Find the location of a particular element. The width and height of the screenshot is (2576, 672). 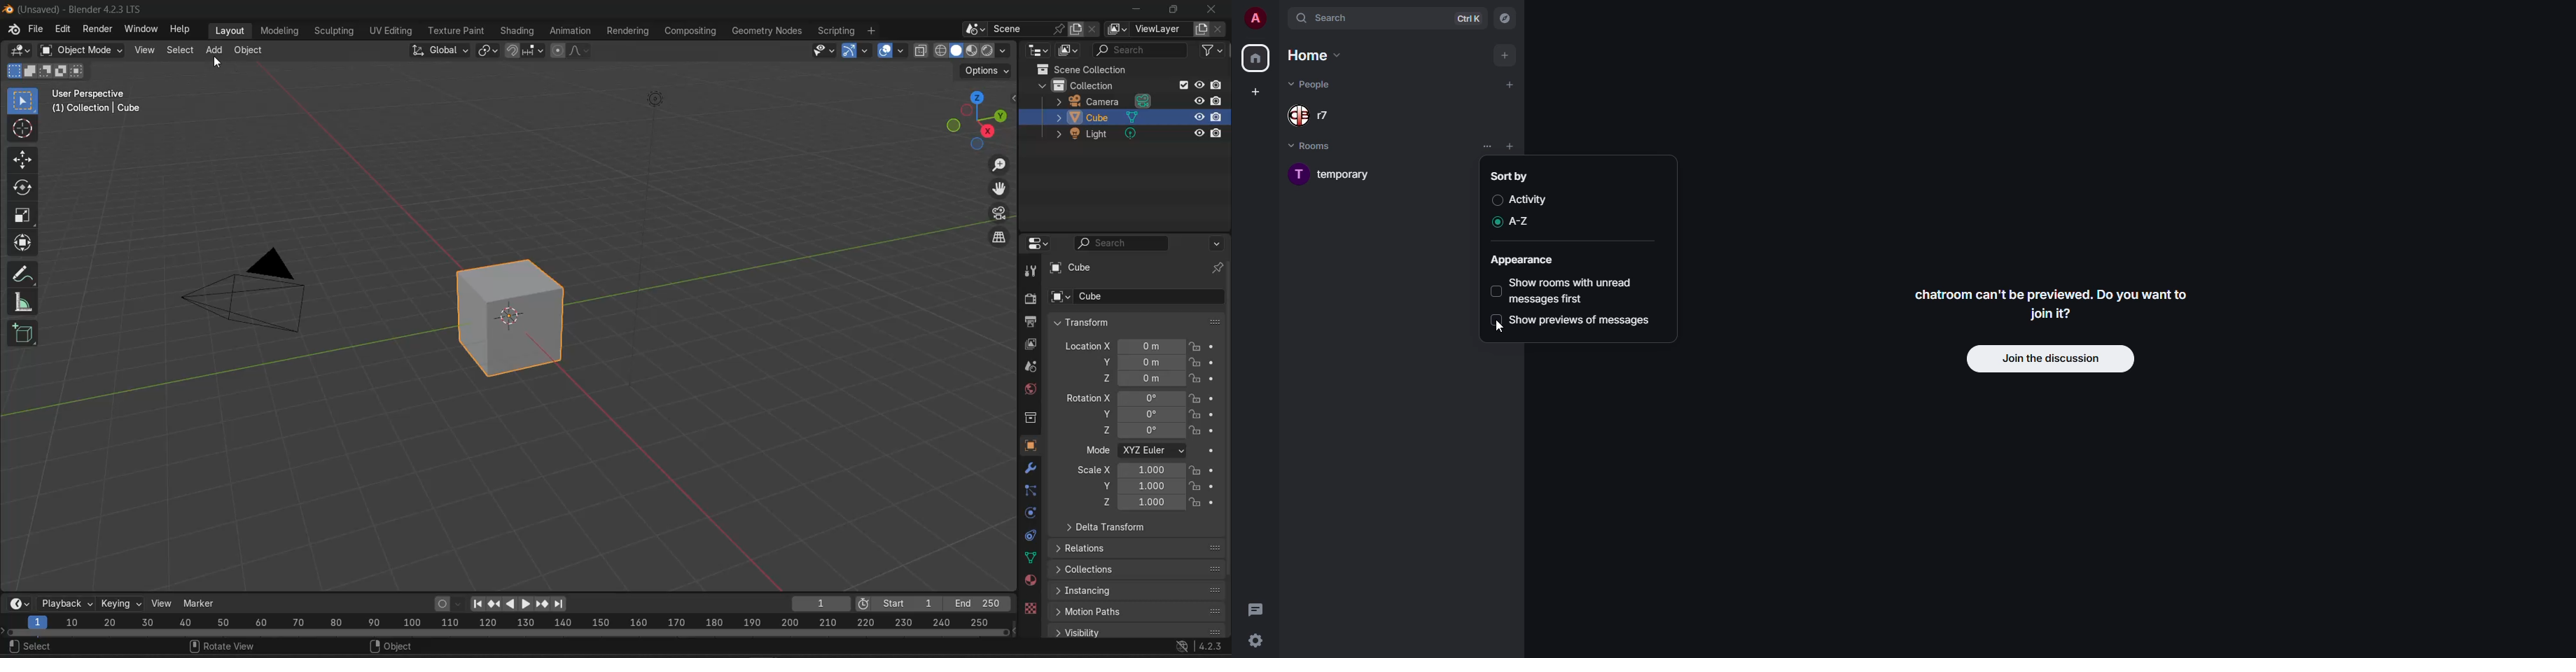

close is located at coordinates (1214, 10).